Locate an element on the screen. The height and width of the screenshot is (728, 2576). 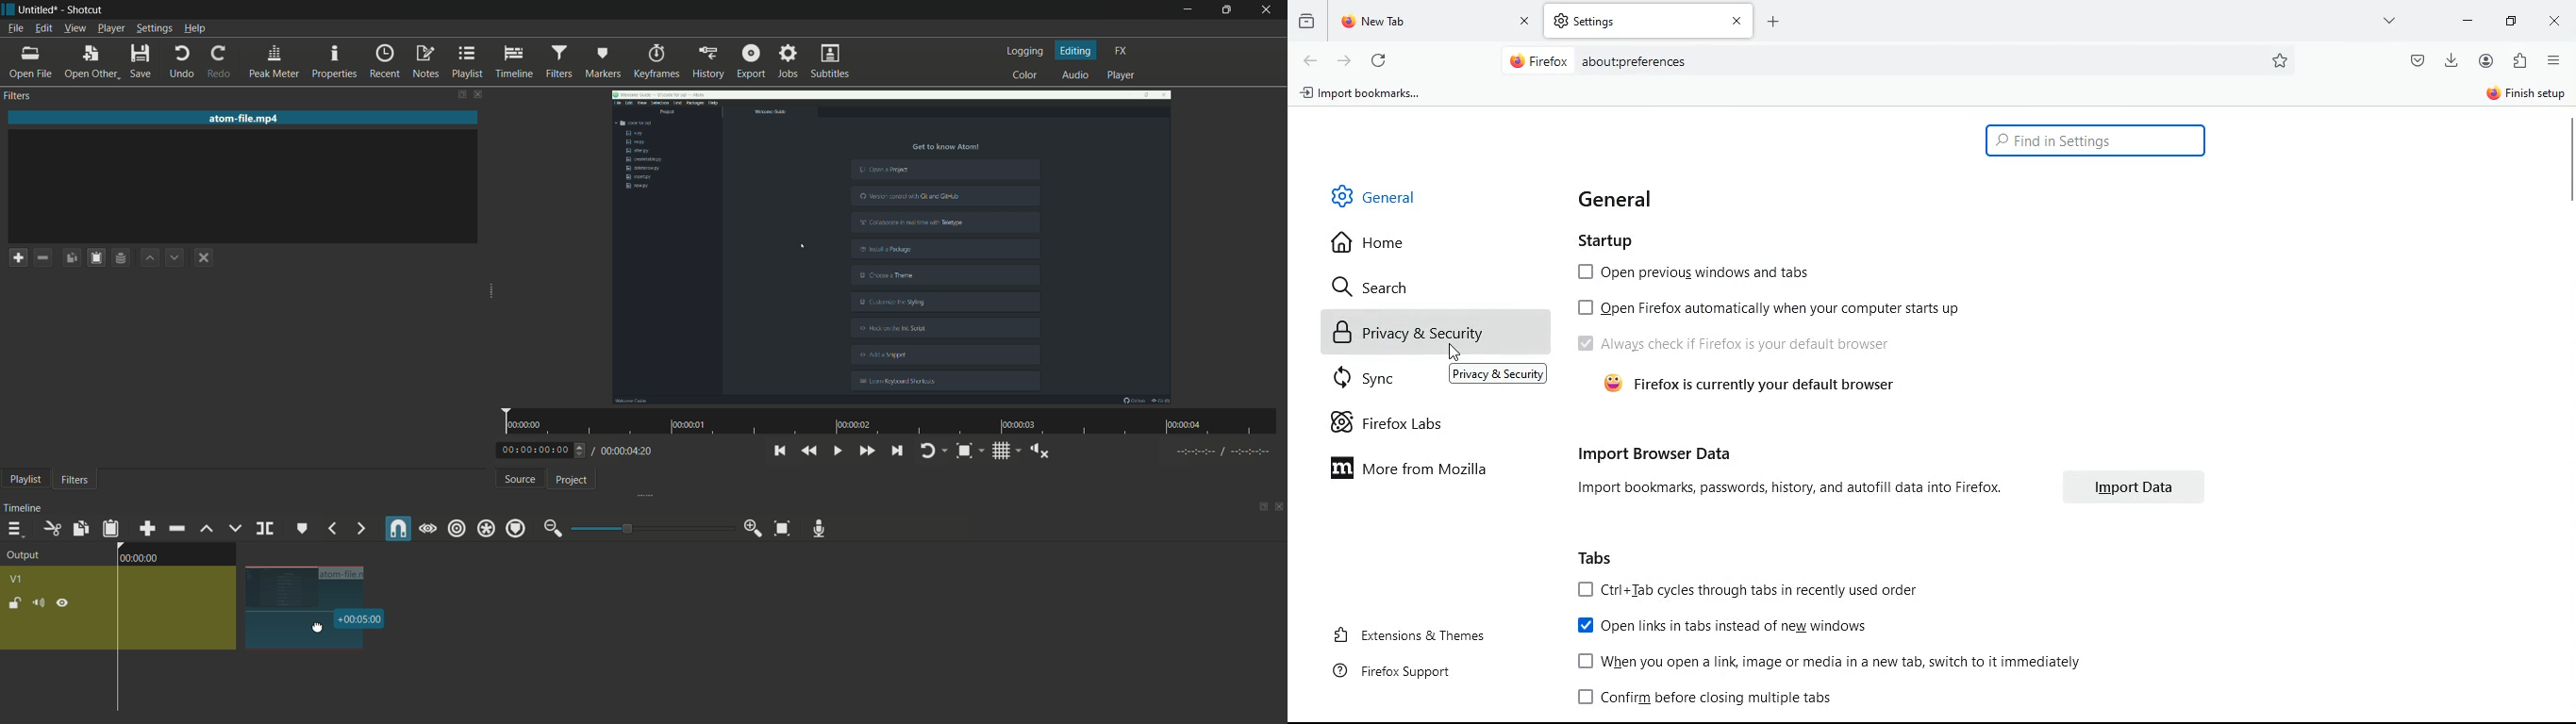
mute/unmute is located at coordinates (39, 602).